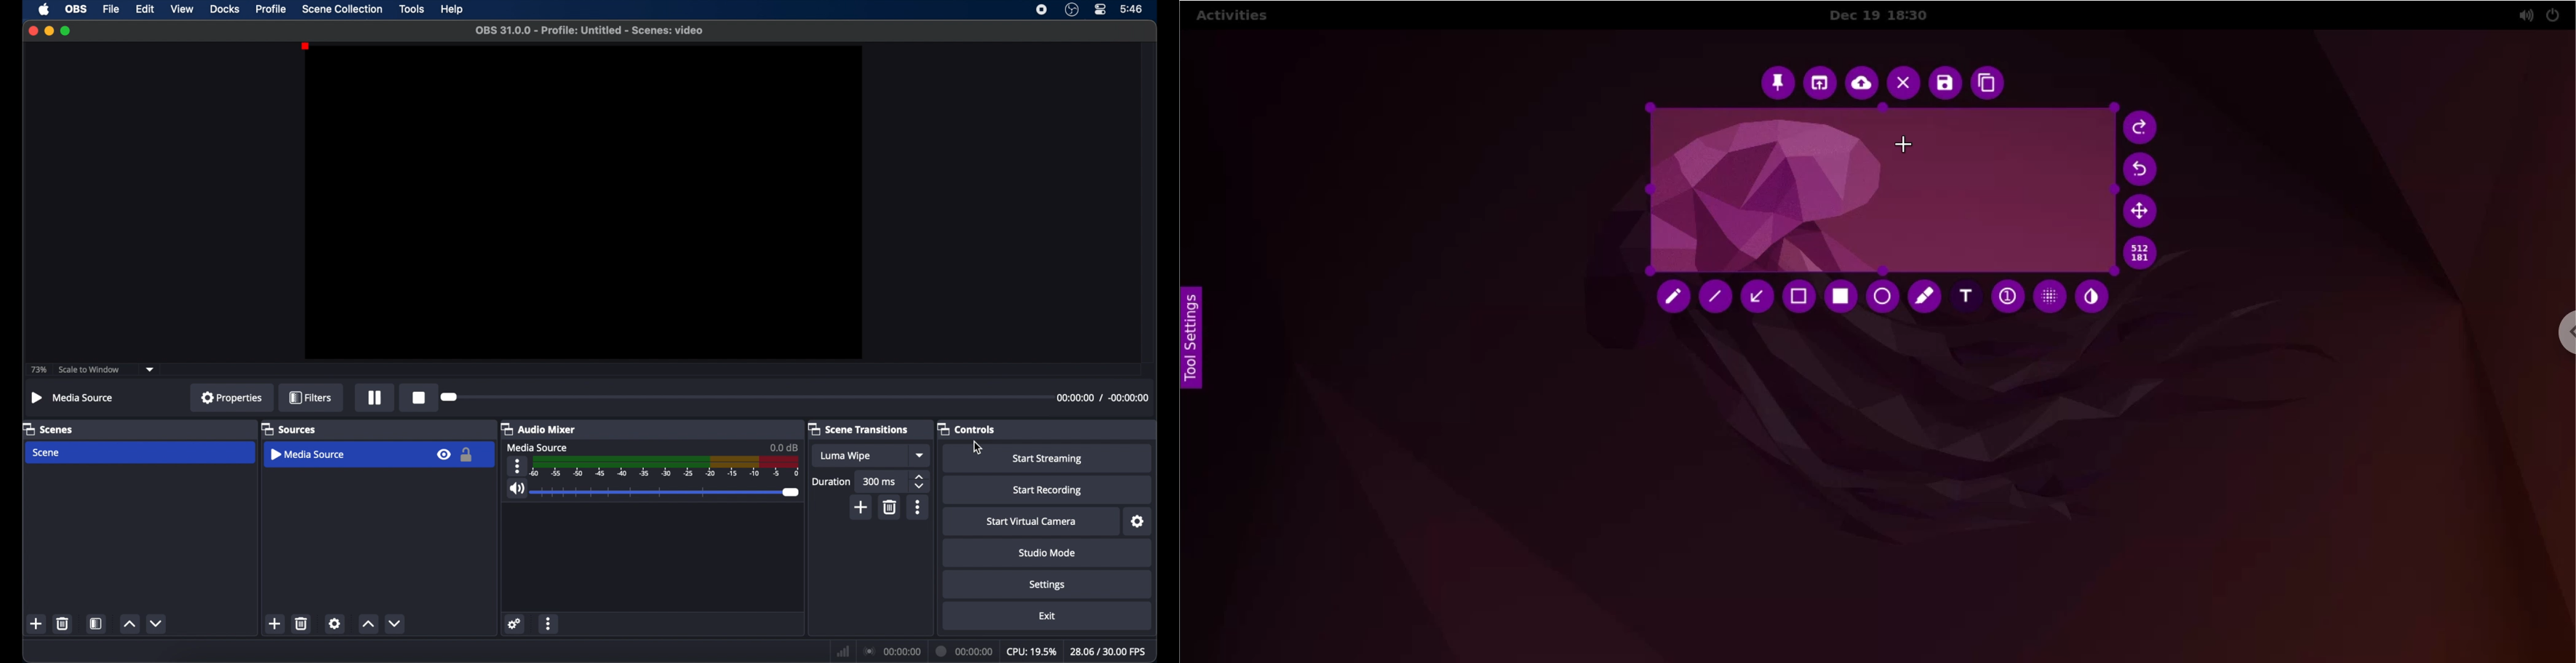  I want to click on selection tool, so click(1801, 298).